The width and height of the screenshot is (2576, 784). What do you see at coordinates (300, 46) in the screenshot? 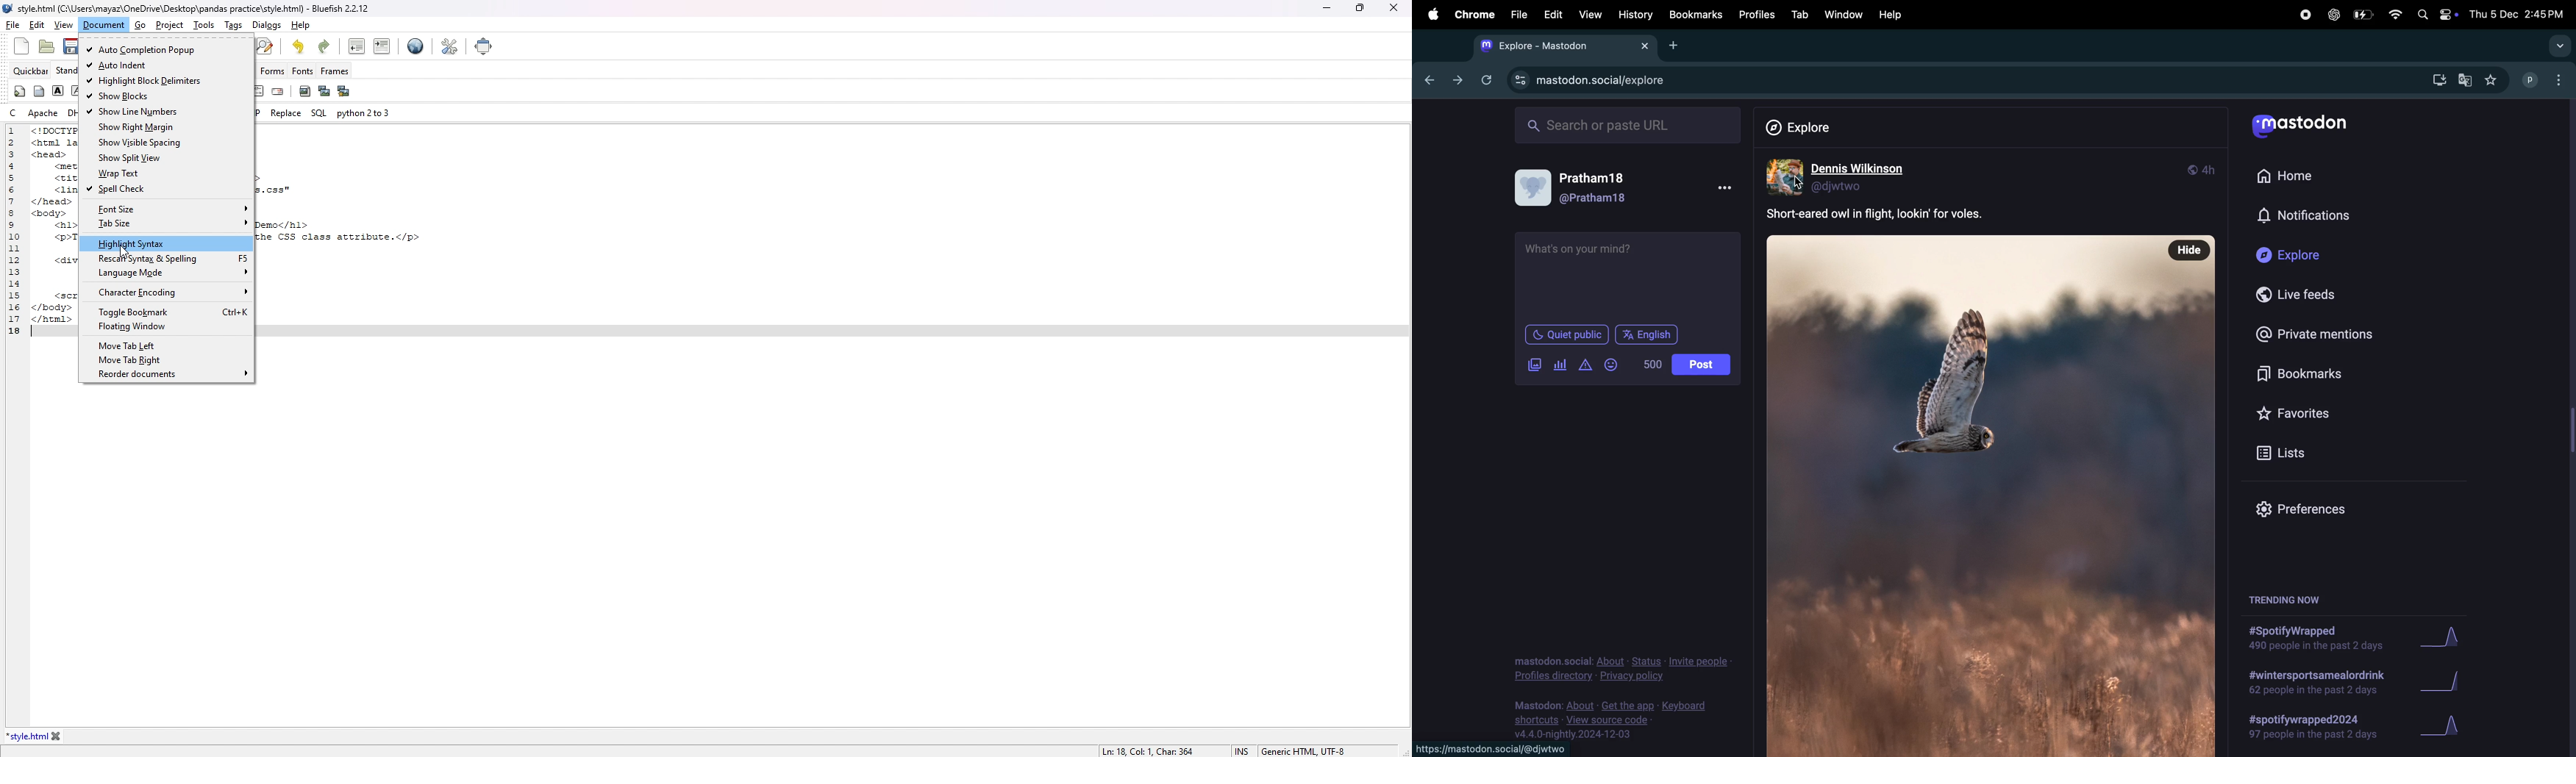
I see `undo` at bounding box center [300, 46].